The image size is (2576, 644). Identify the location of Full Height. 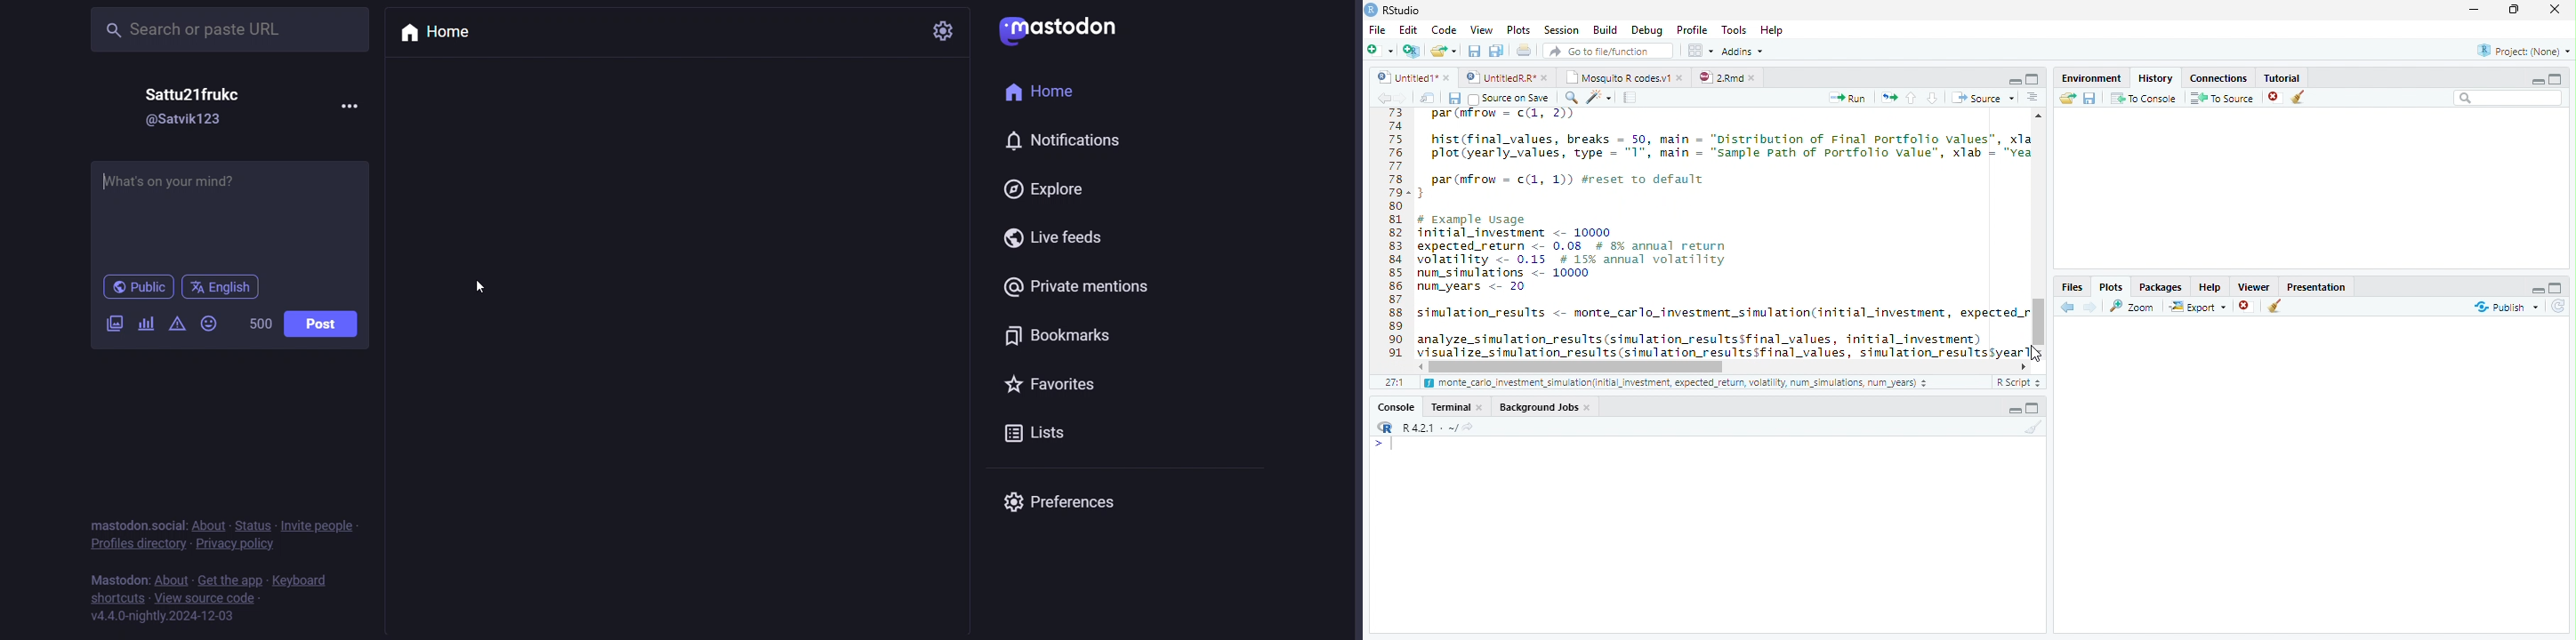
(2035, 407).